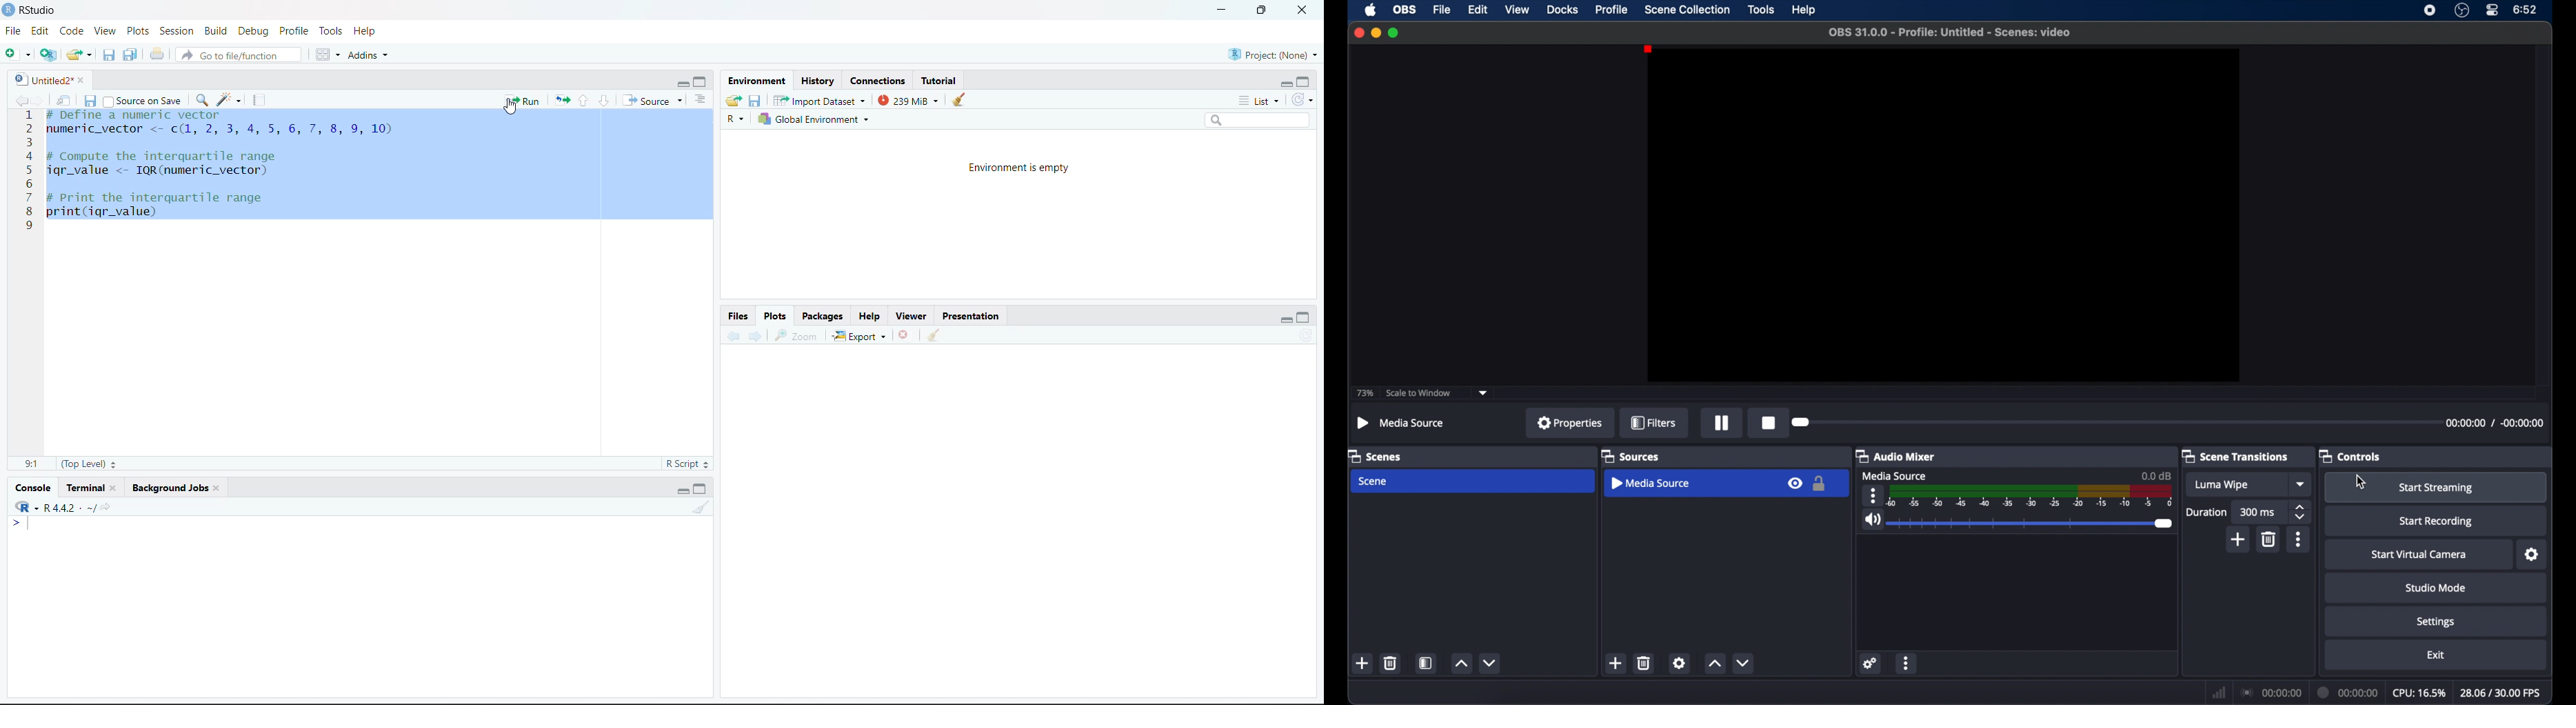 Image resolution: width=2576 pixels, height=728 pixels. Describe the element at coordinates (170, 487) in the screenshot. I see `Background Jobs` at that location.